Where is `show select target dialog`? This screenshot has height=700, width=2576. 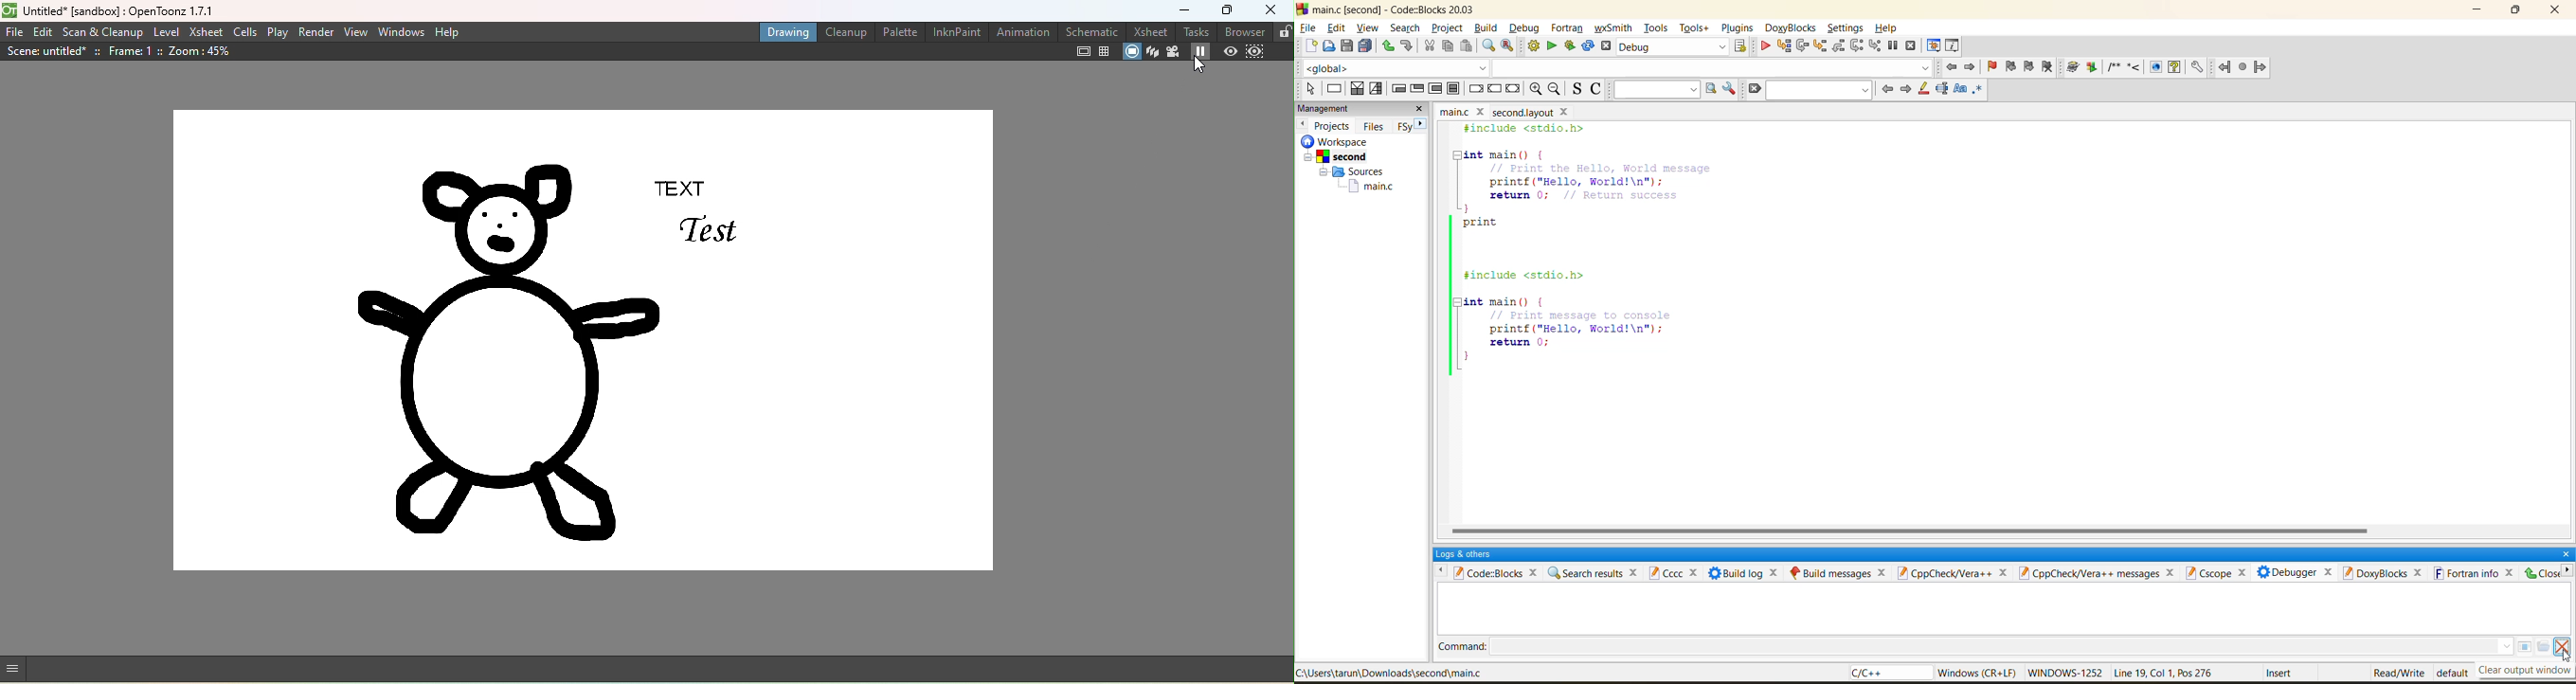
show select target dialog is located at coordinates (1743, 49).